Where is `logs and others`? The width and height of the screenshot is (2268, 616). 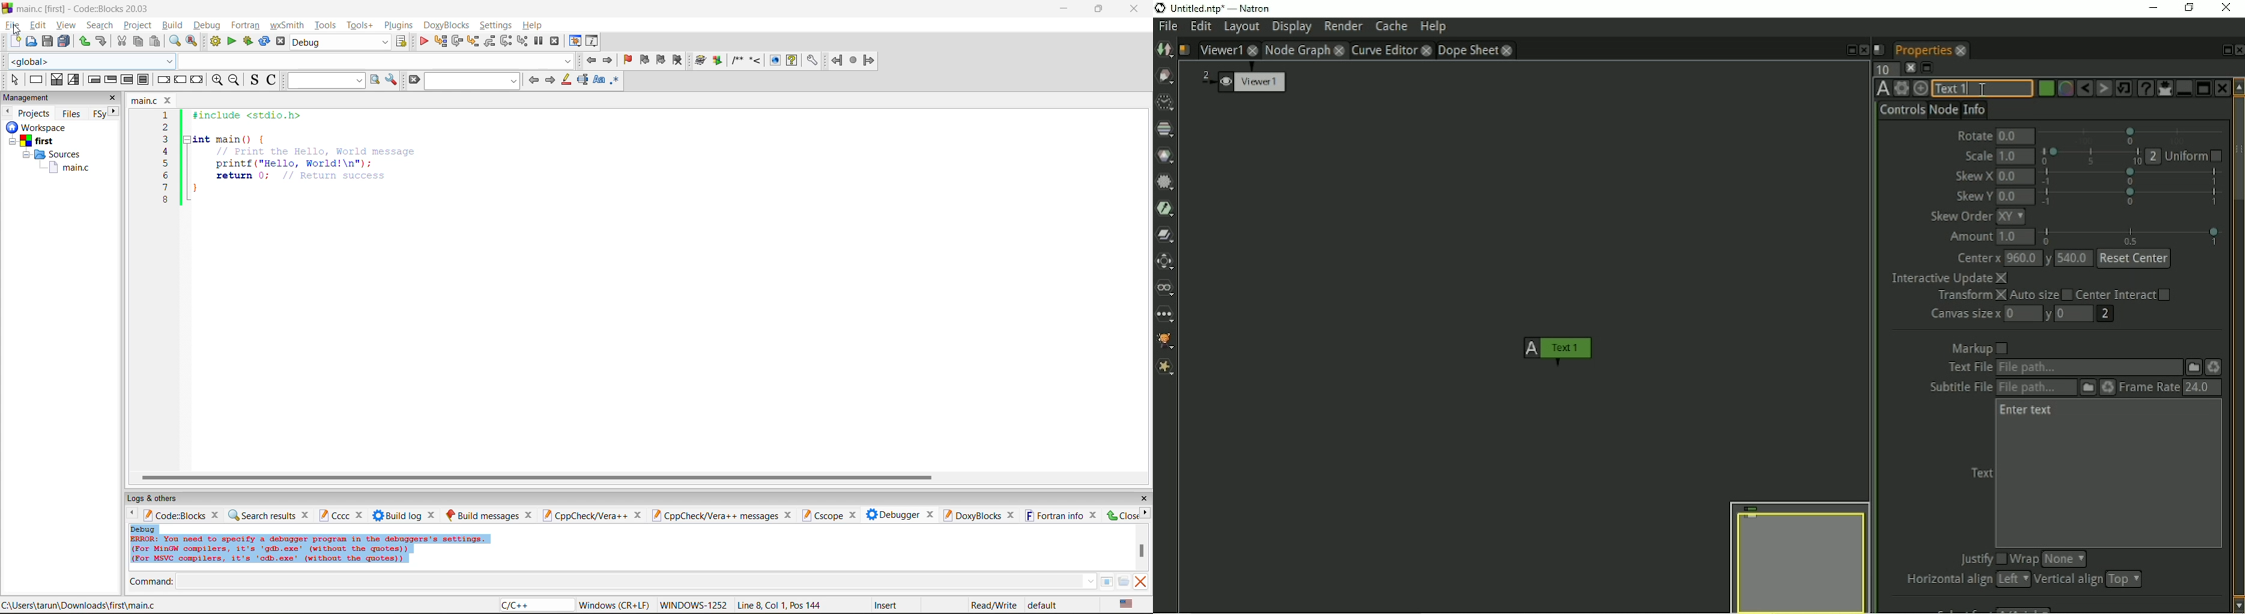
logs and others is located at coordinates (160, 498).